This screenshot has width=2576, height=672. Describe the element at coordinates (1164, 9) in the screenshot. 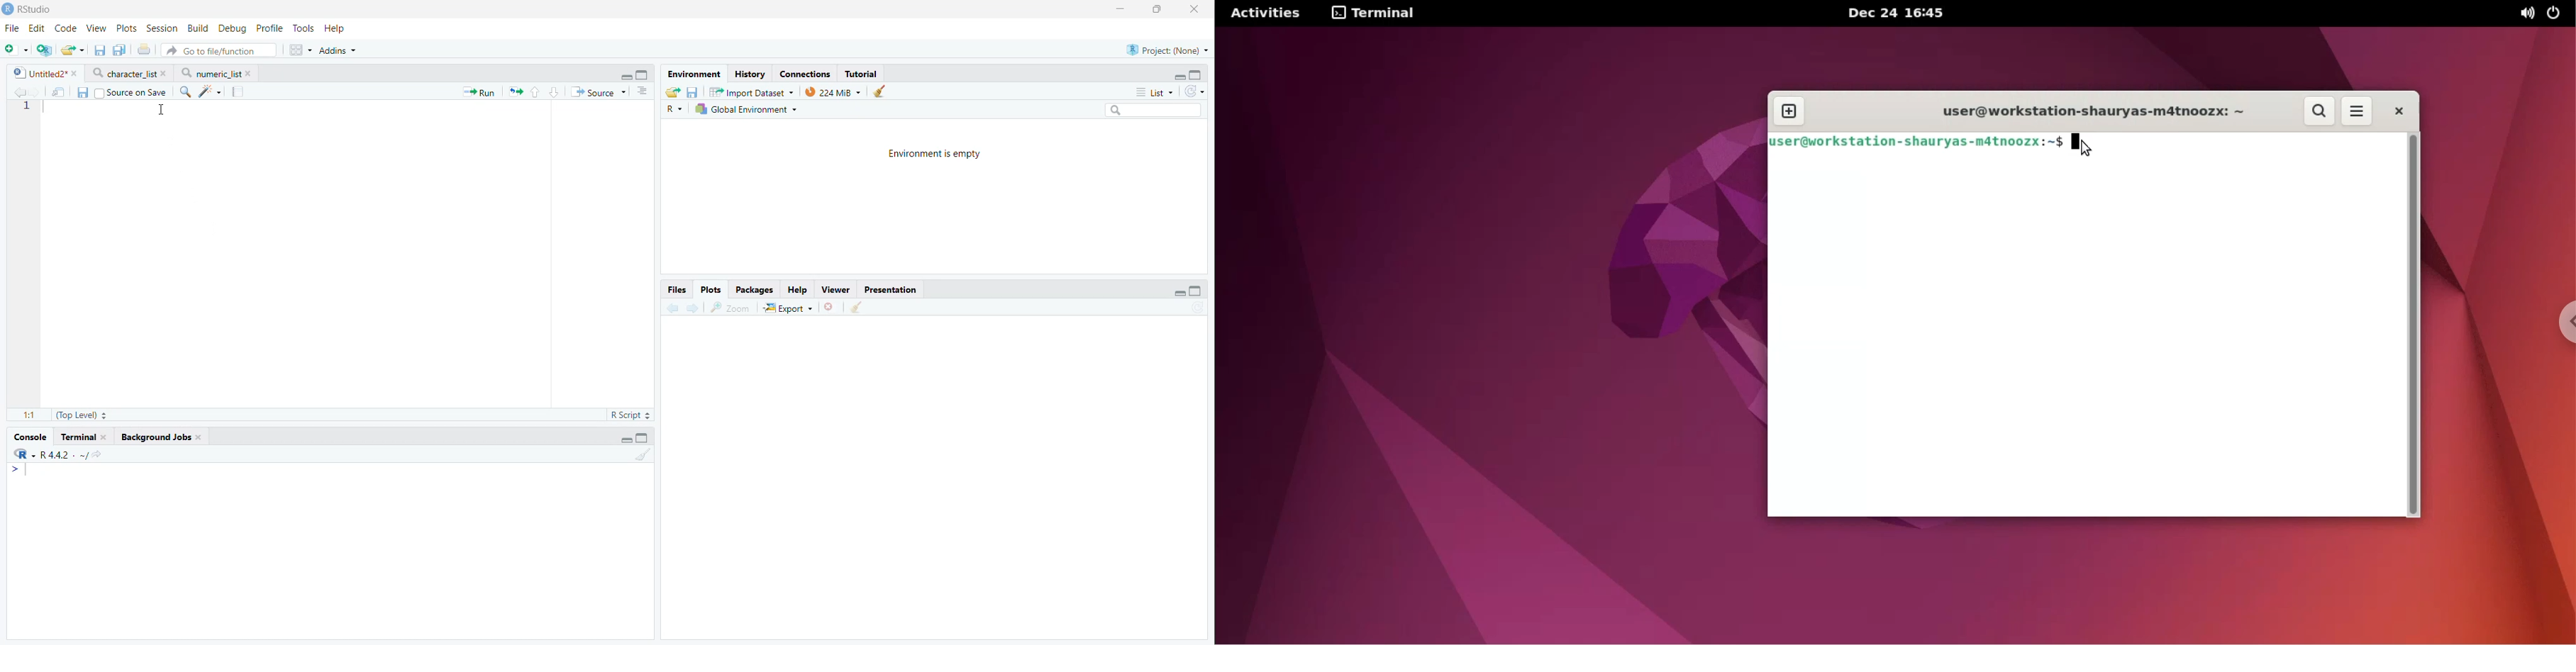

I see `Maximize` at that location.